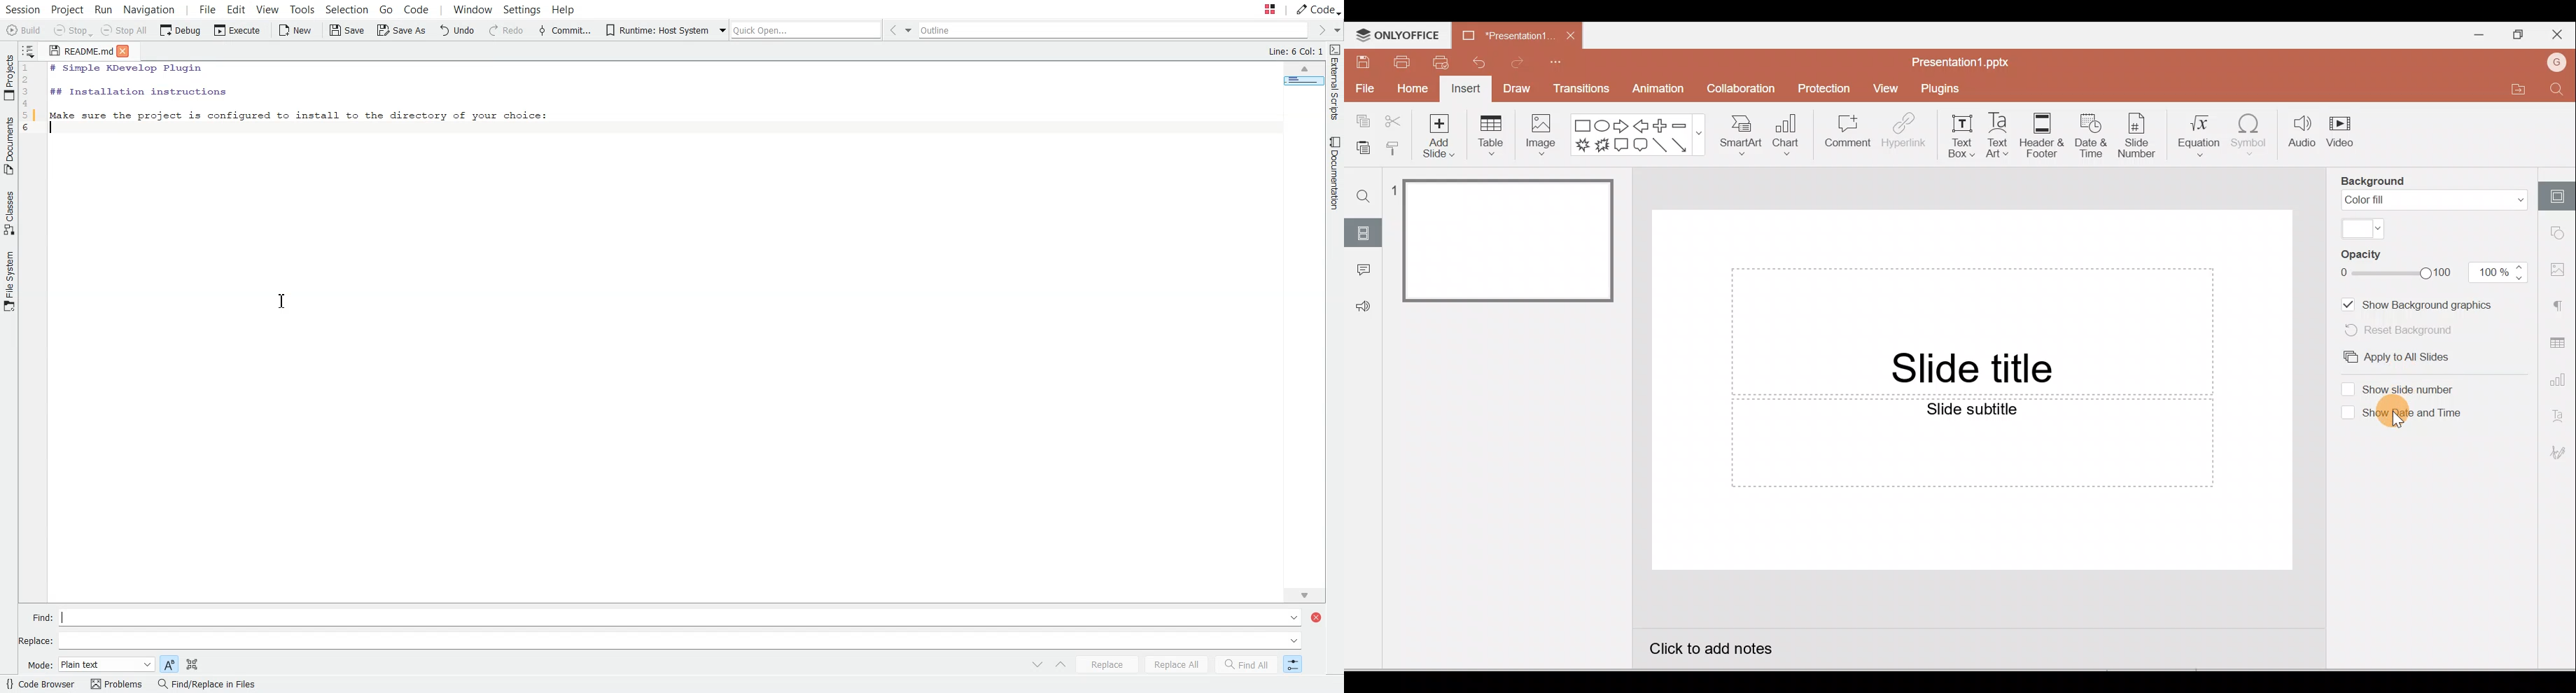 The width and height of the screenshot is (2576, 700). Describe the element at coordinates (1177, 664) in the screenshot. I see `Replace All` at that location.